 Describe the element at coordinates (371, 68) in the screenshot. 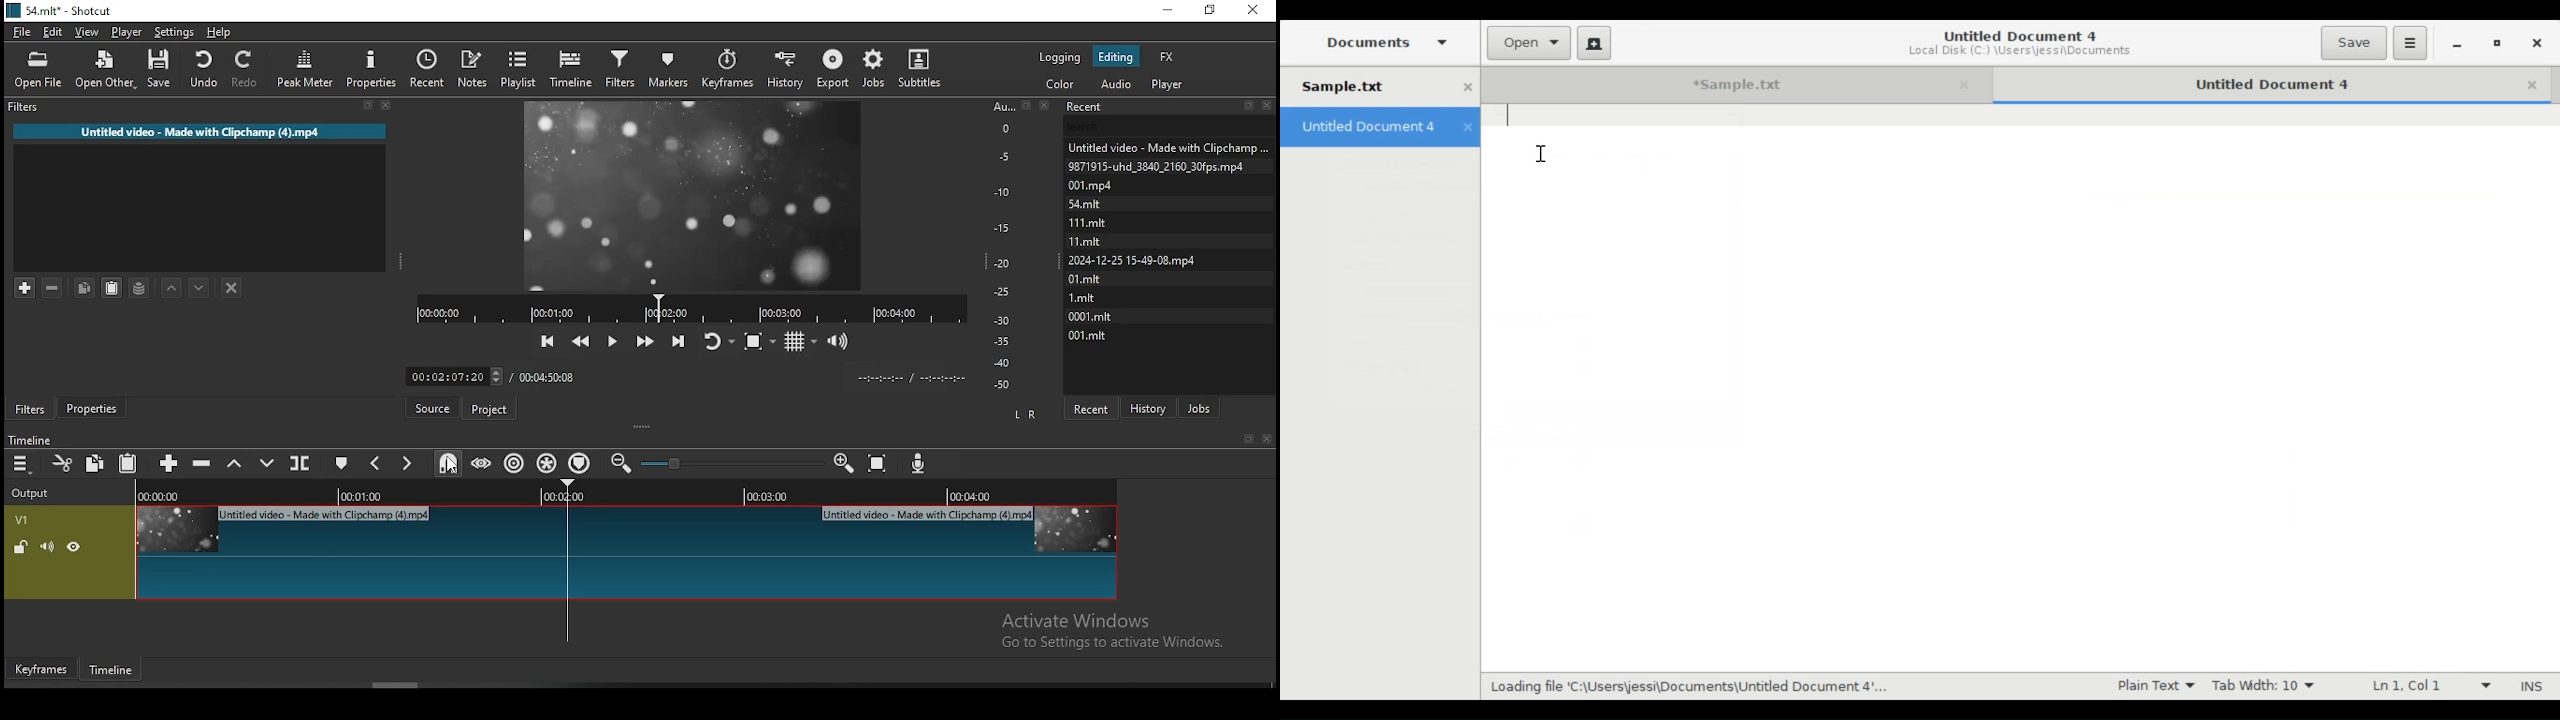

I see `properties` at that location.